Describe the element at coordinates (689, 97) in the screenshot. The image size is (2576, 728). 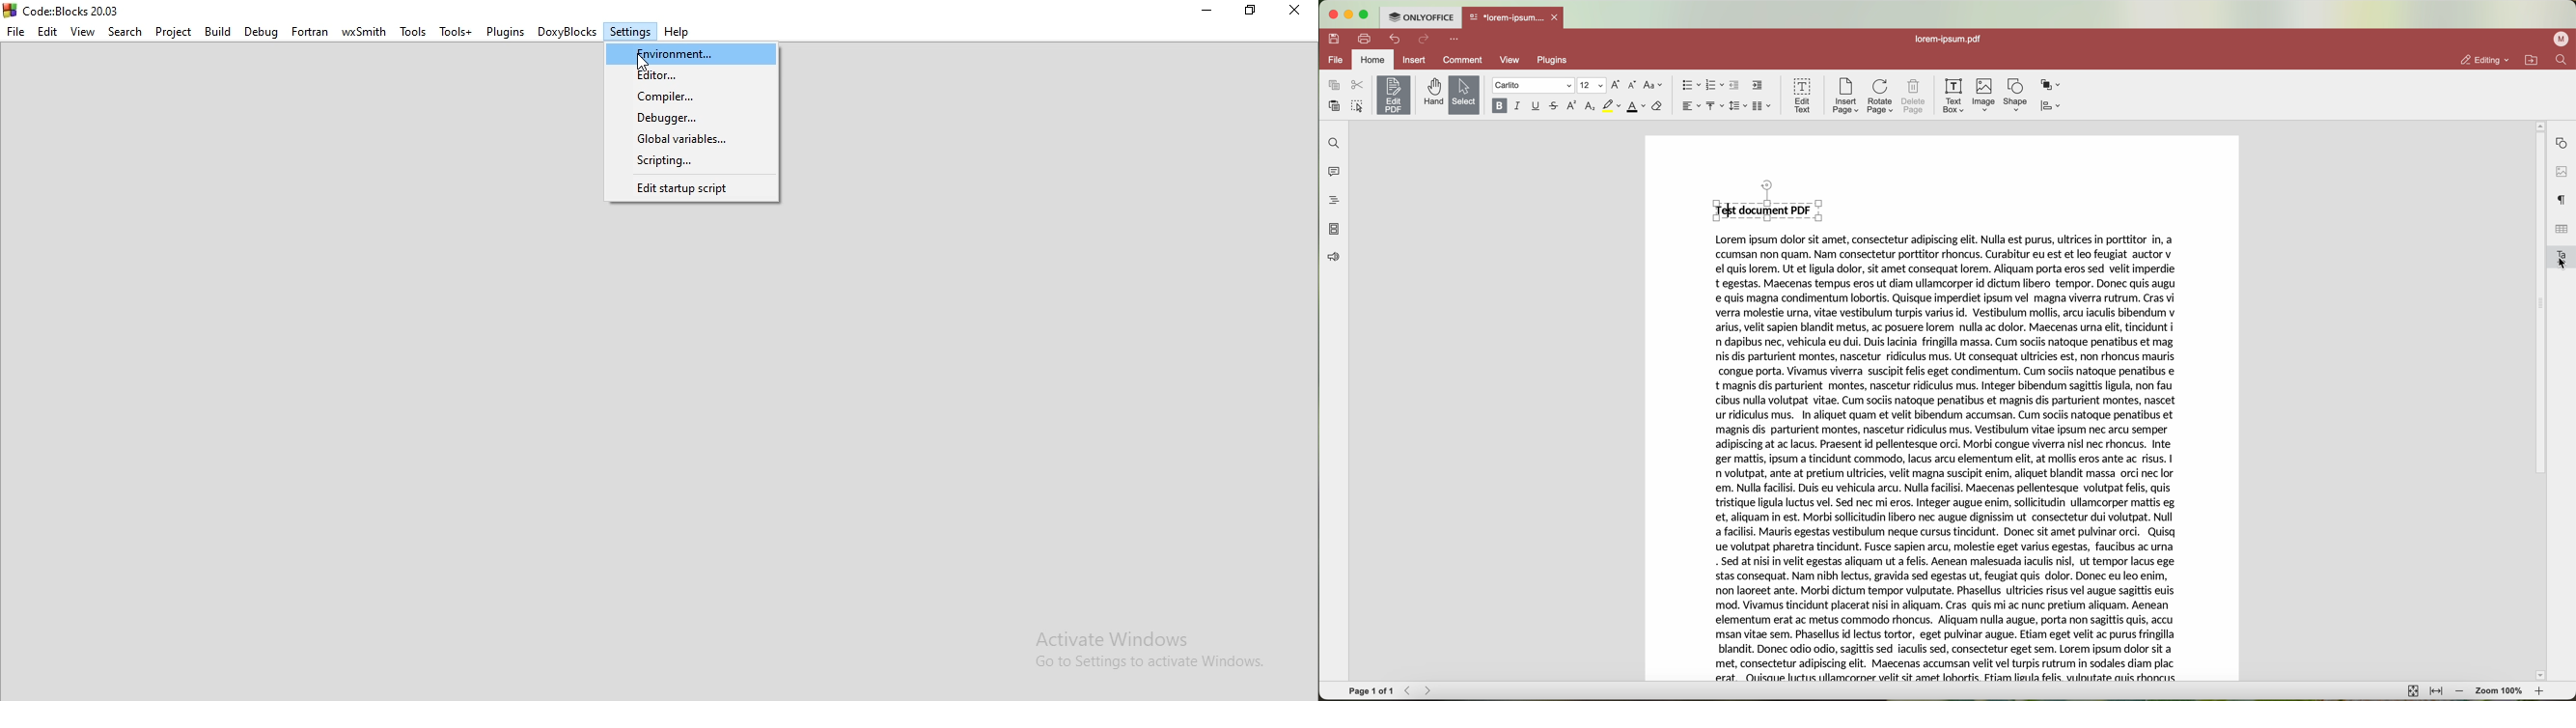
I see `Compiler` at that location.